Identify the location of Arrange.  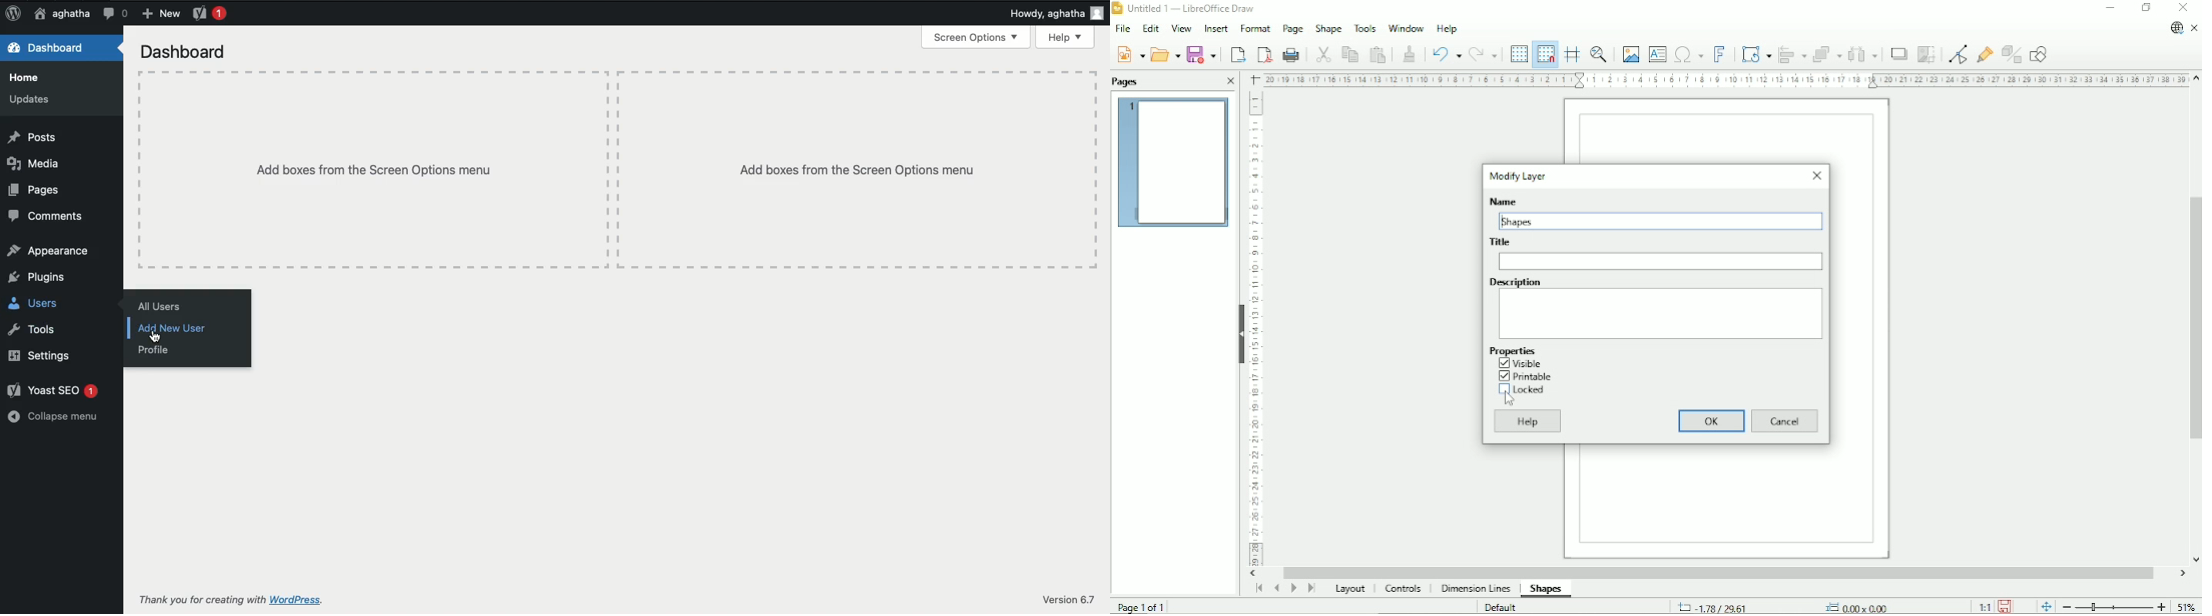
(1828, 54).